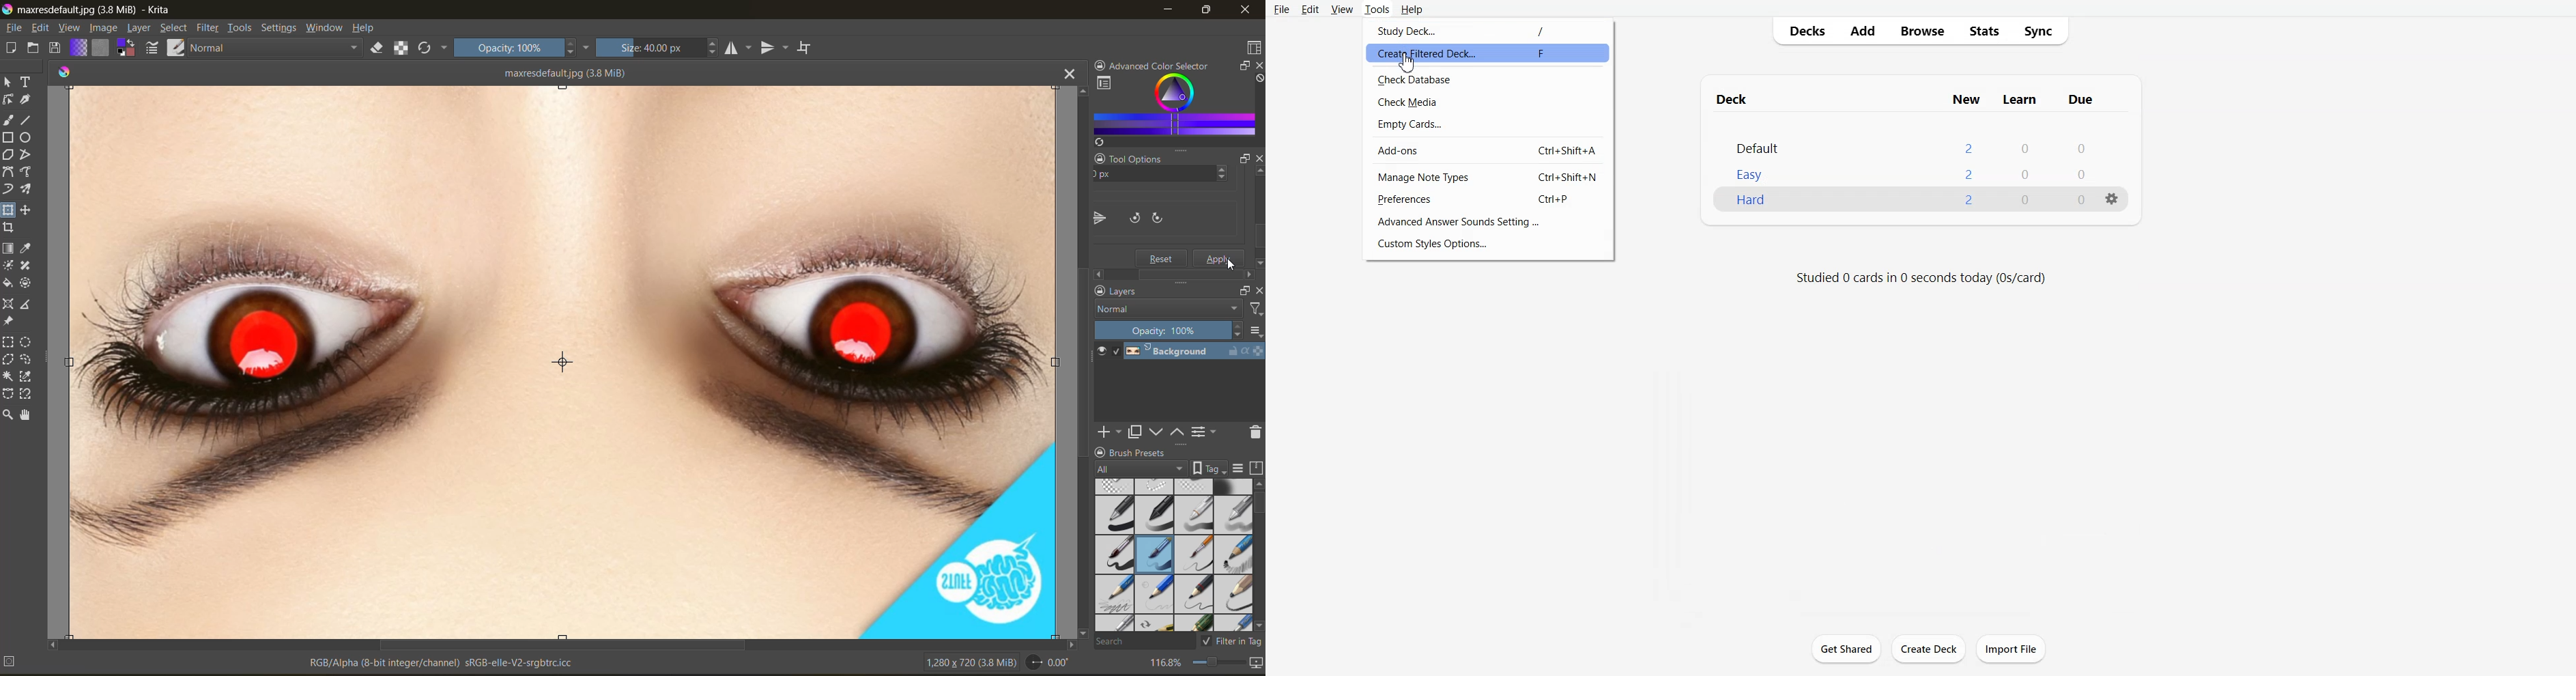 Image resolution: width=2576 pixels, height=700 pixels. Describe the element at coordinates (29, 358) in the screenshot. I see `tool` at that location.